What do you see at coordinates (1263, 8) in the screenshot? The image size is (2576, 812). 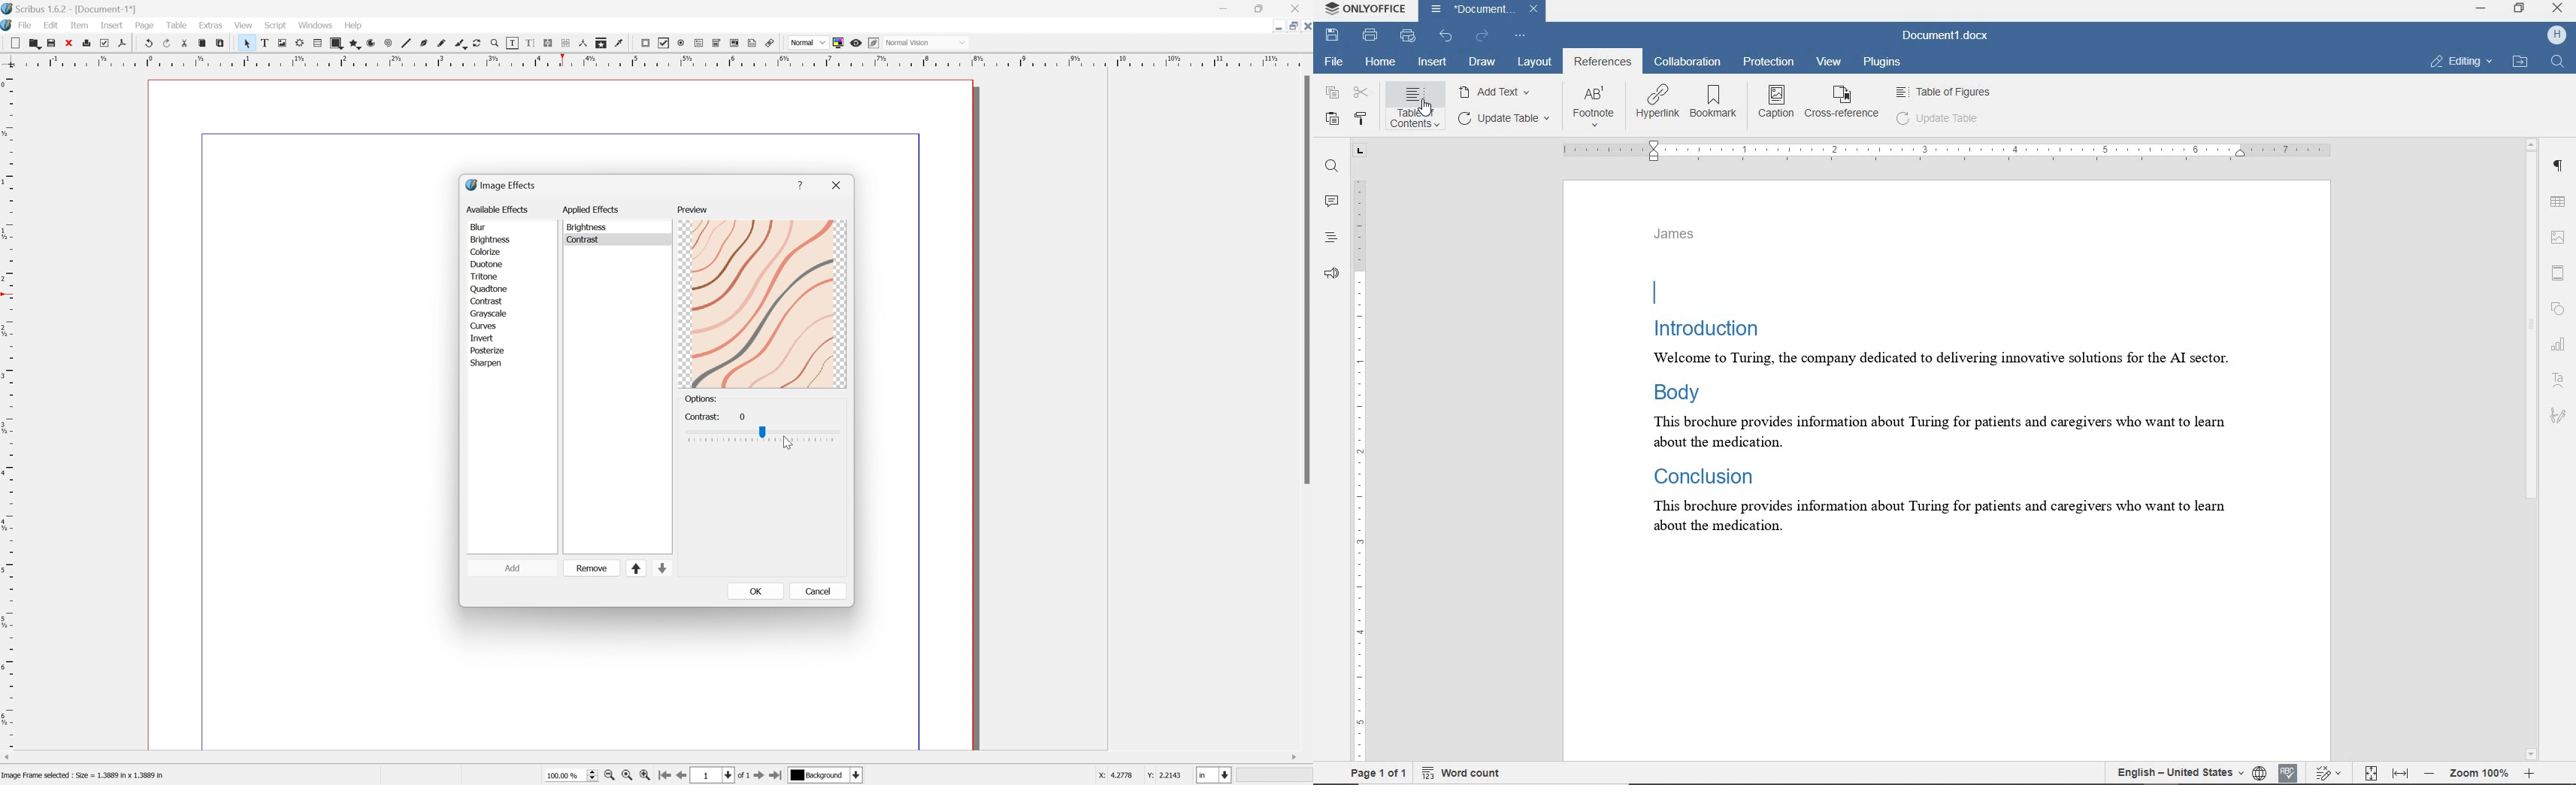 I see `Restore down` at bounding box center [1263, 8].